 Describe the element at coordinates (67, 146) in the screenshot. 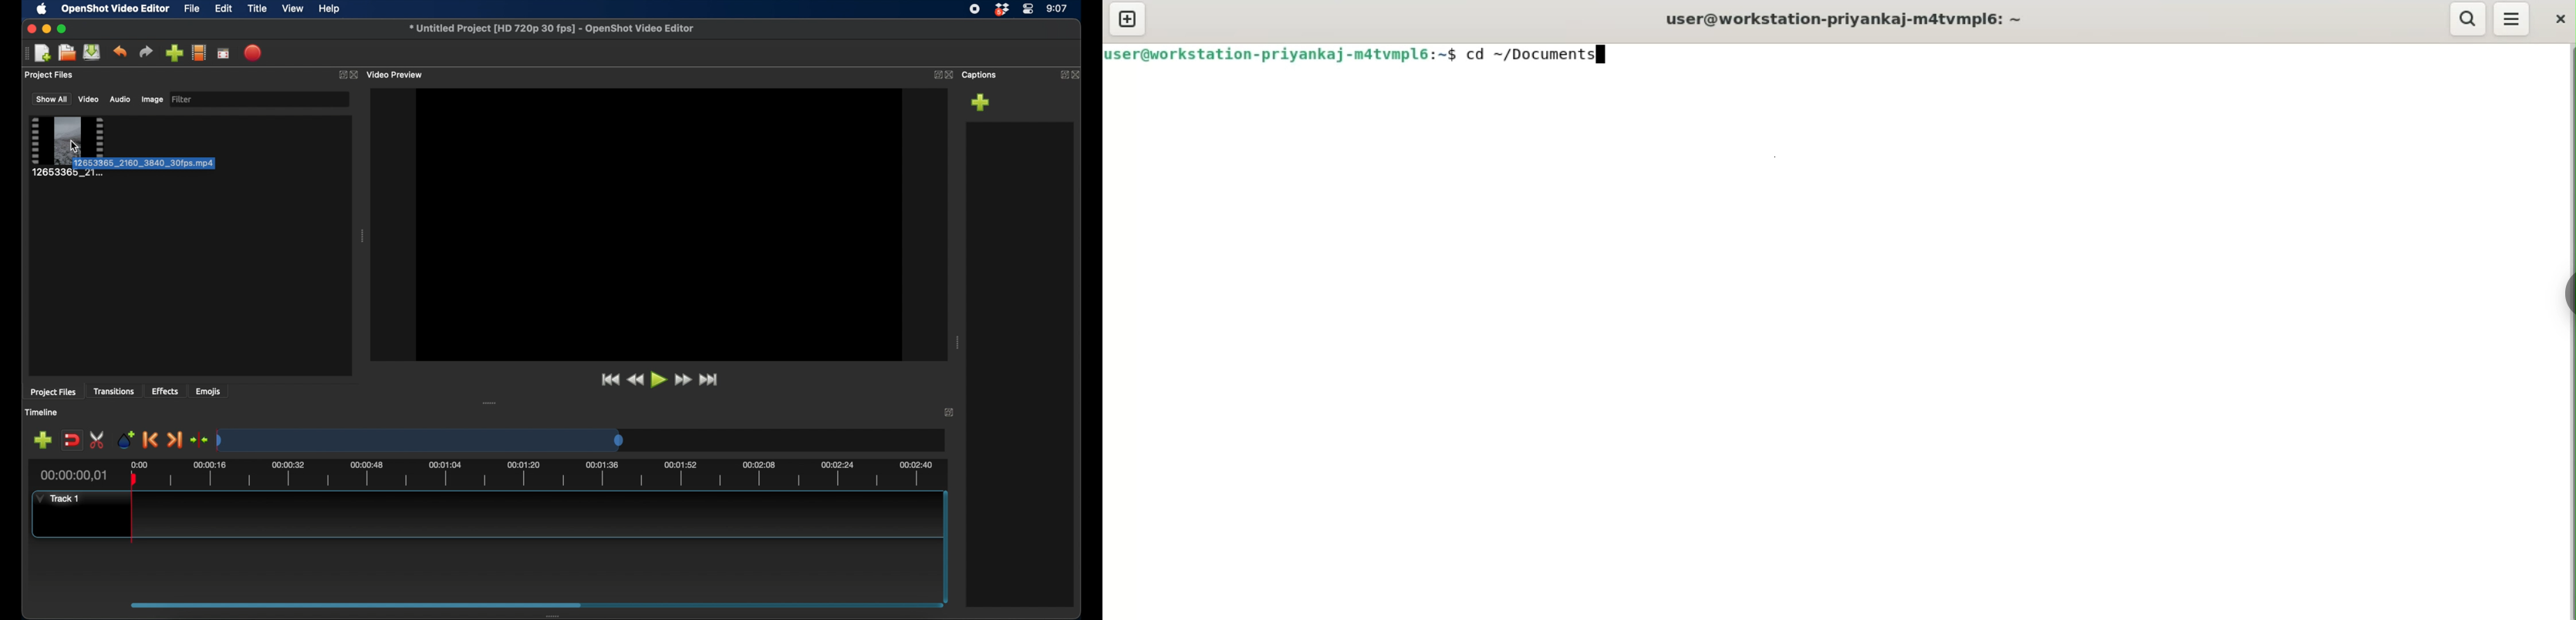

I see `clip` at that location.